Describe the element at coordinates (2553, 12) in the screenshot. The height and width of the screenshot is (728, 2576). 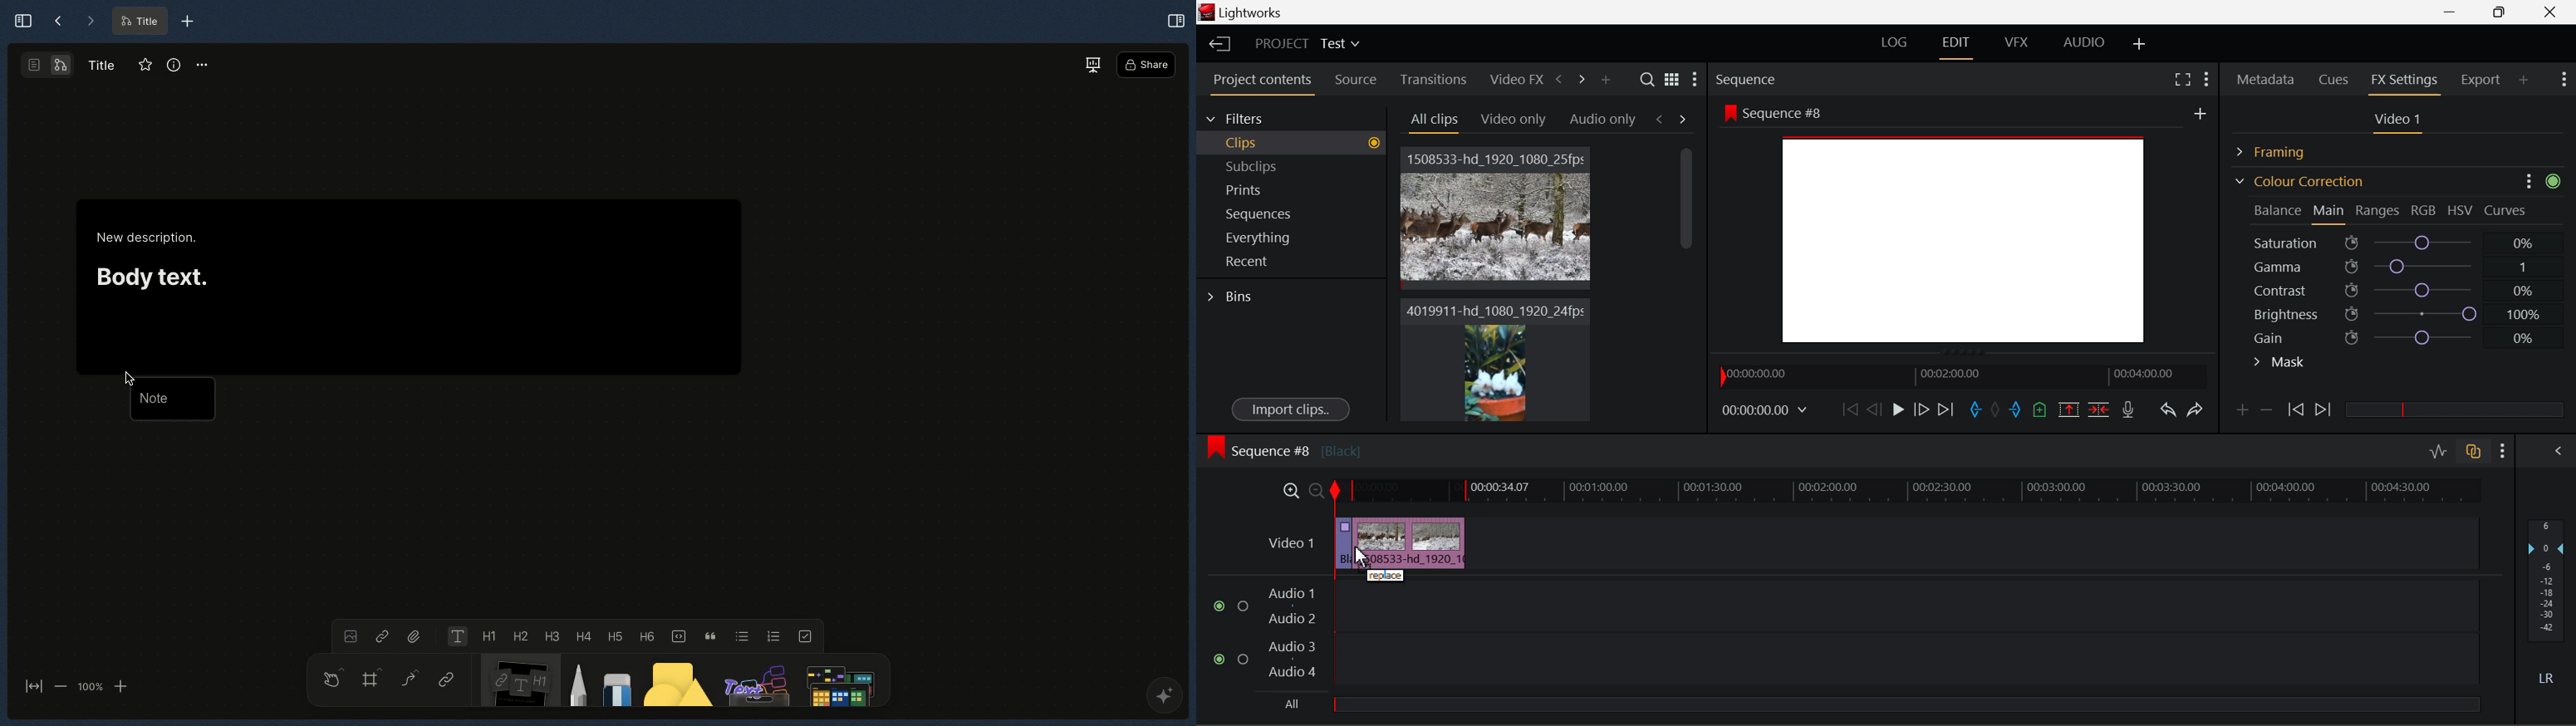
I see `Close` at that location.